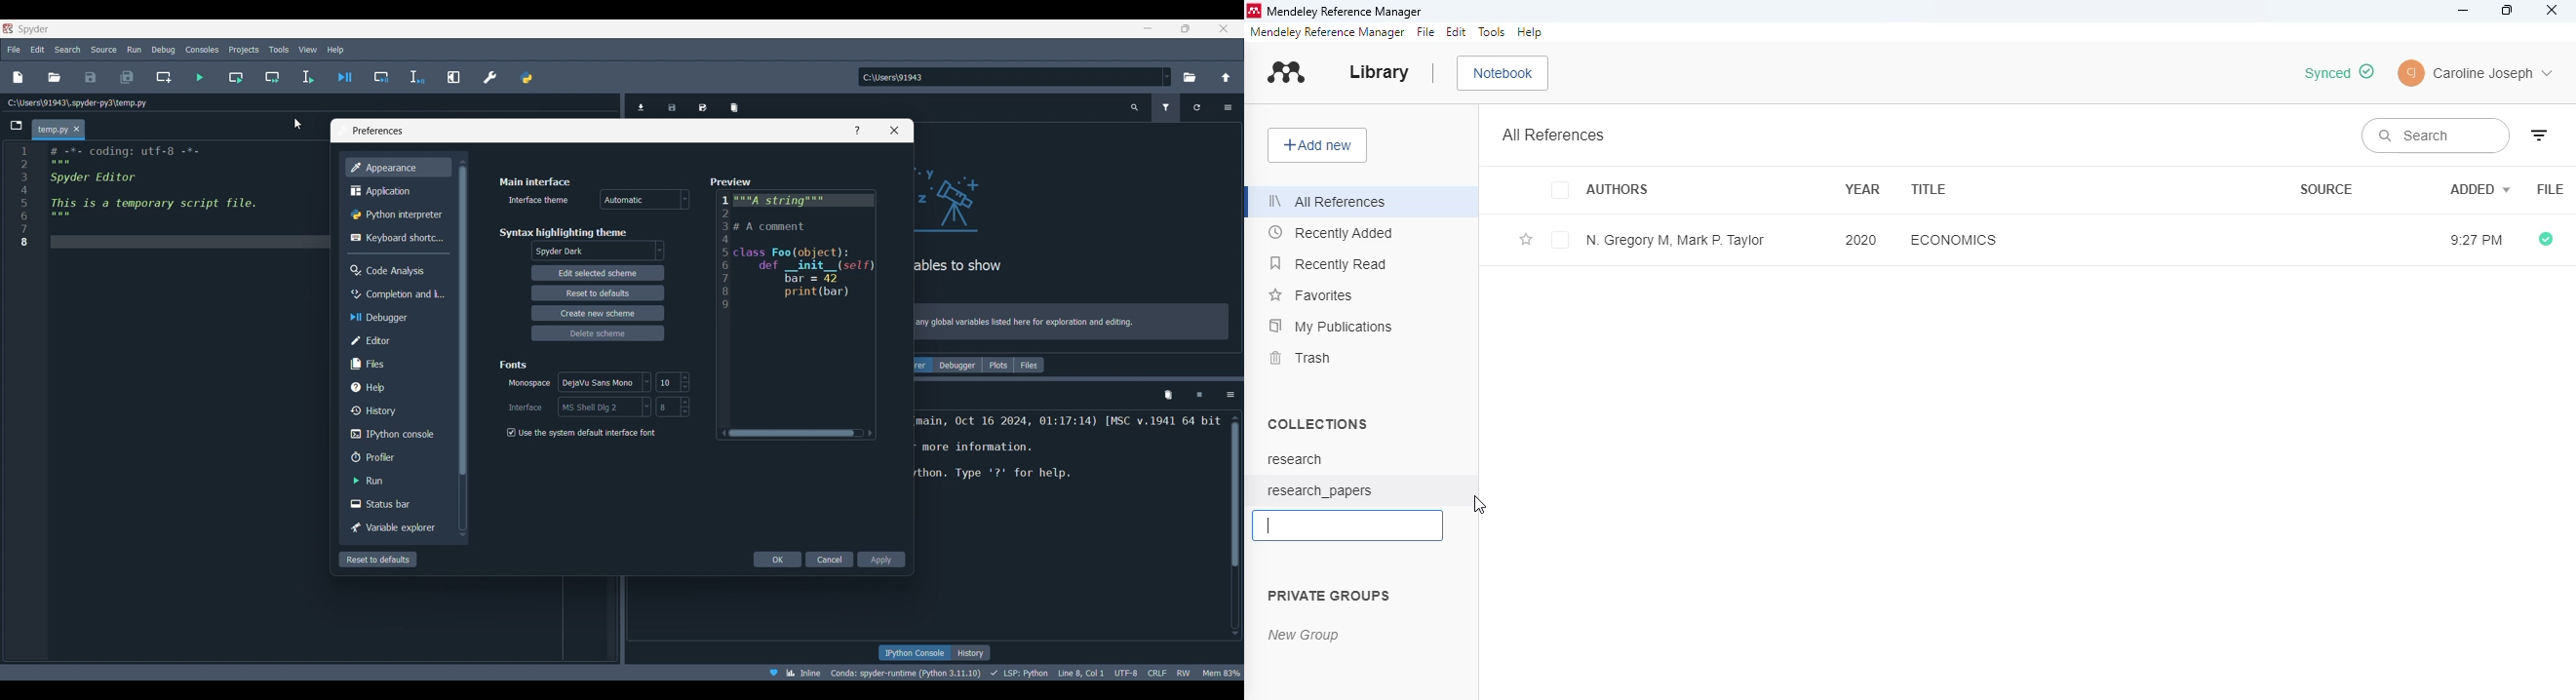  What do you see at coordinates (2551, 190) in the screenshot?
I see `file` at bounding box center [2551, 190].